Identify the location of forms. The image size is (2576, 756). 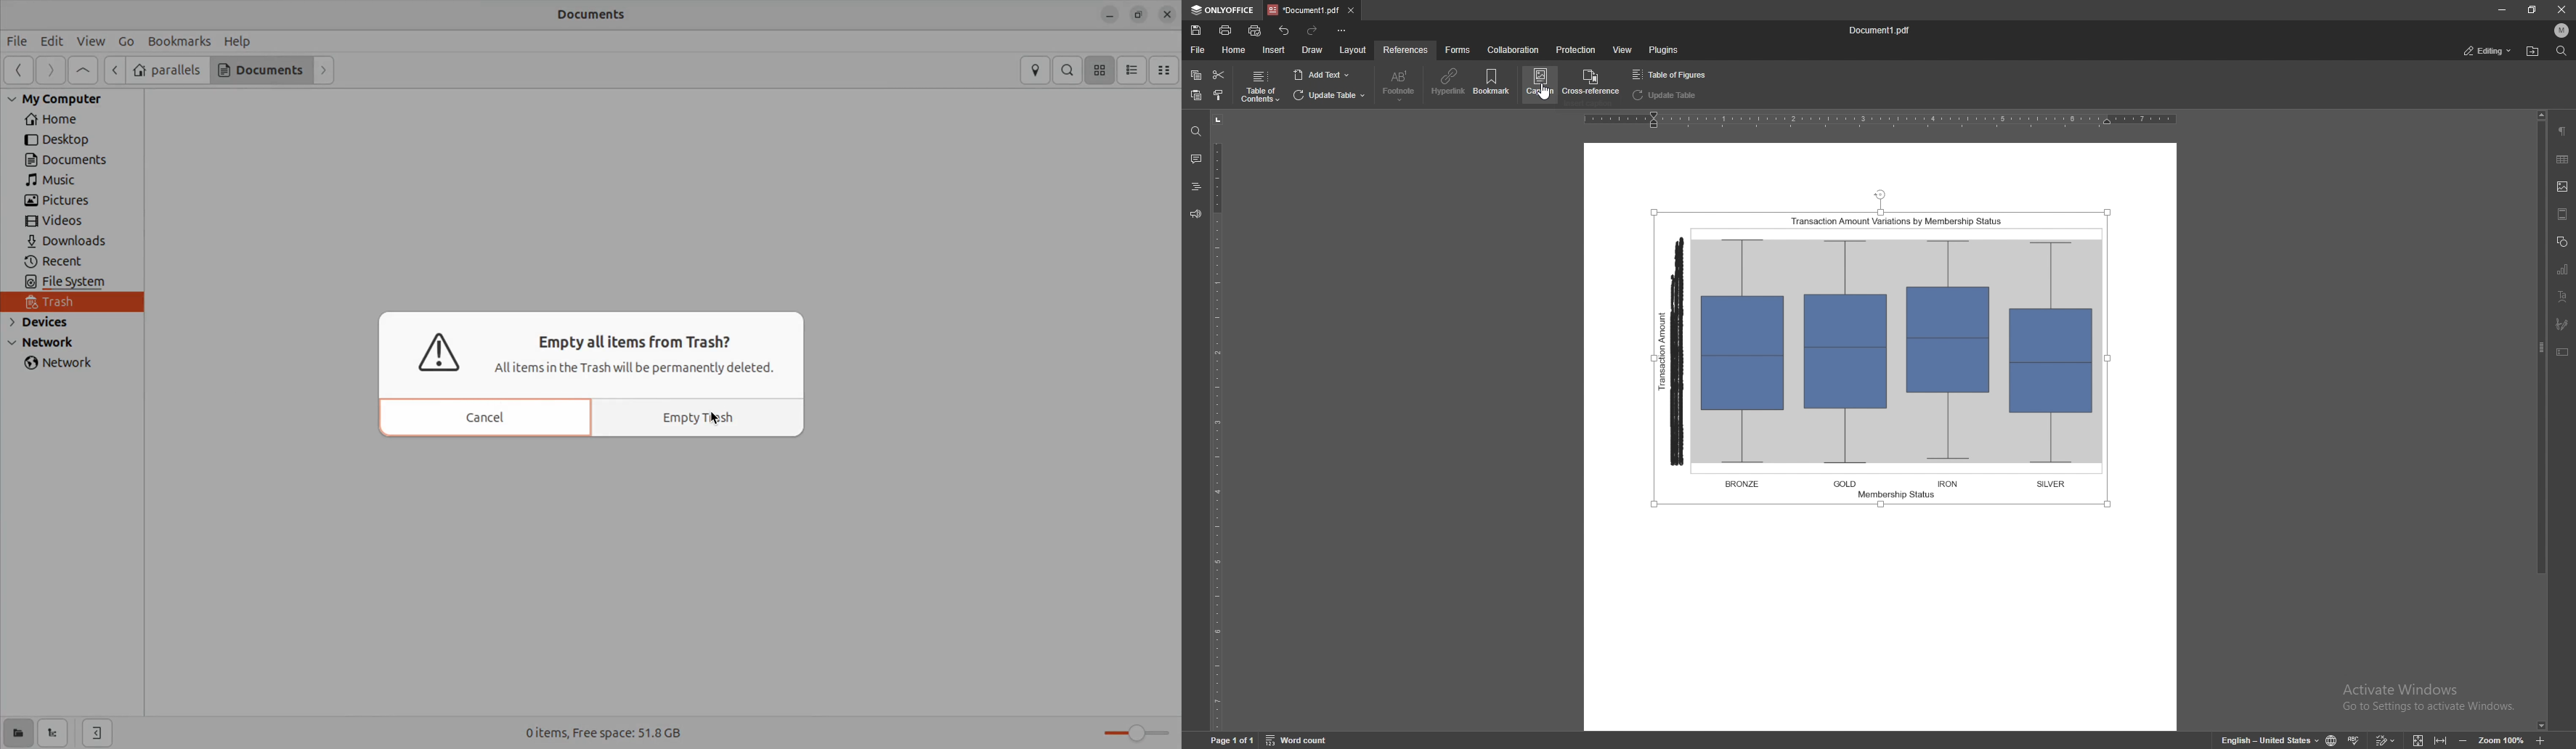
(1459, 50).